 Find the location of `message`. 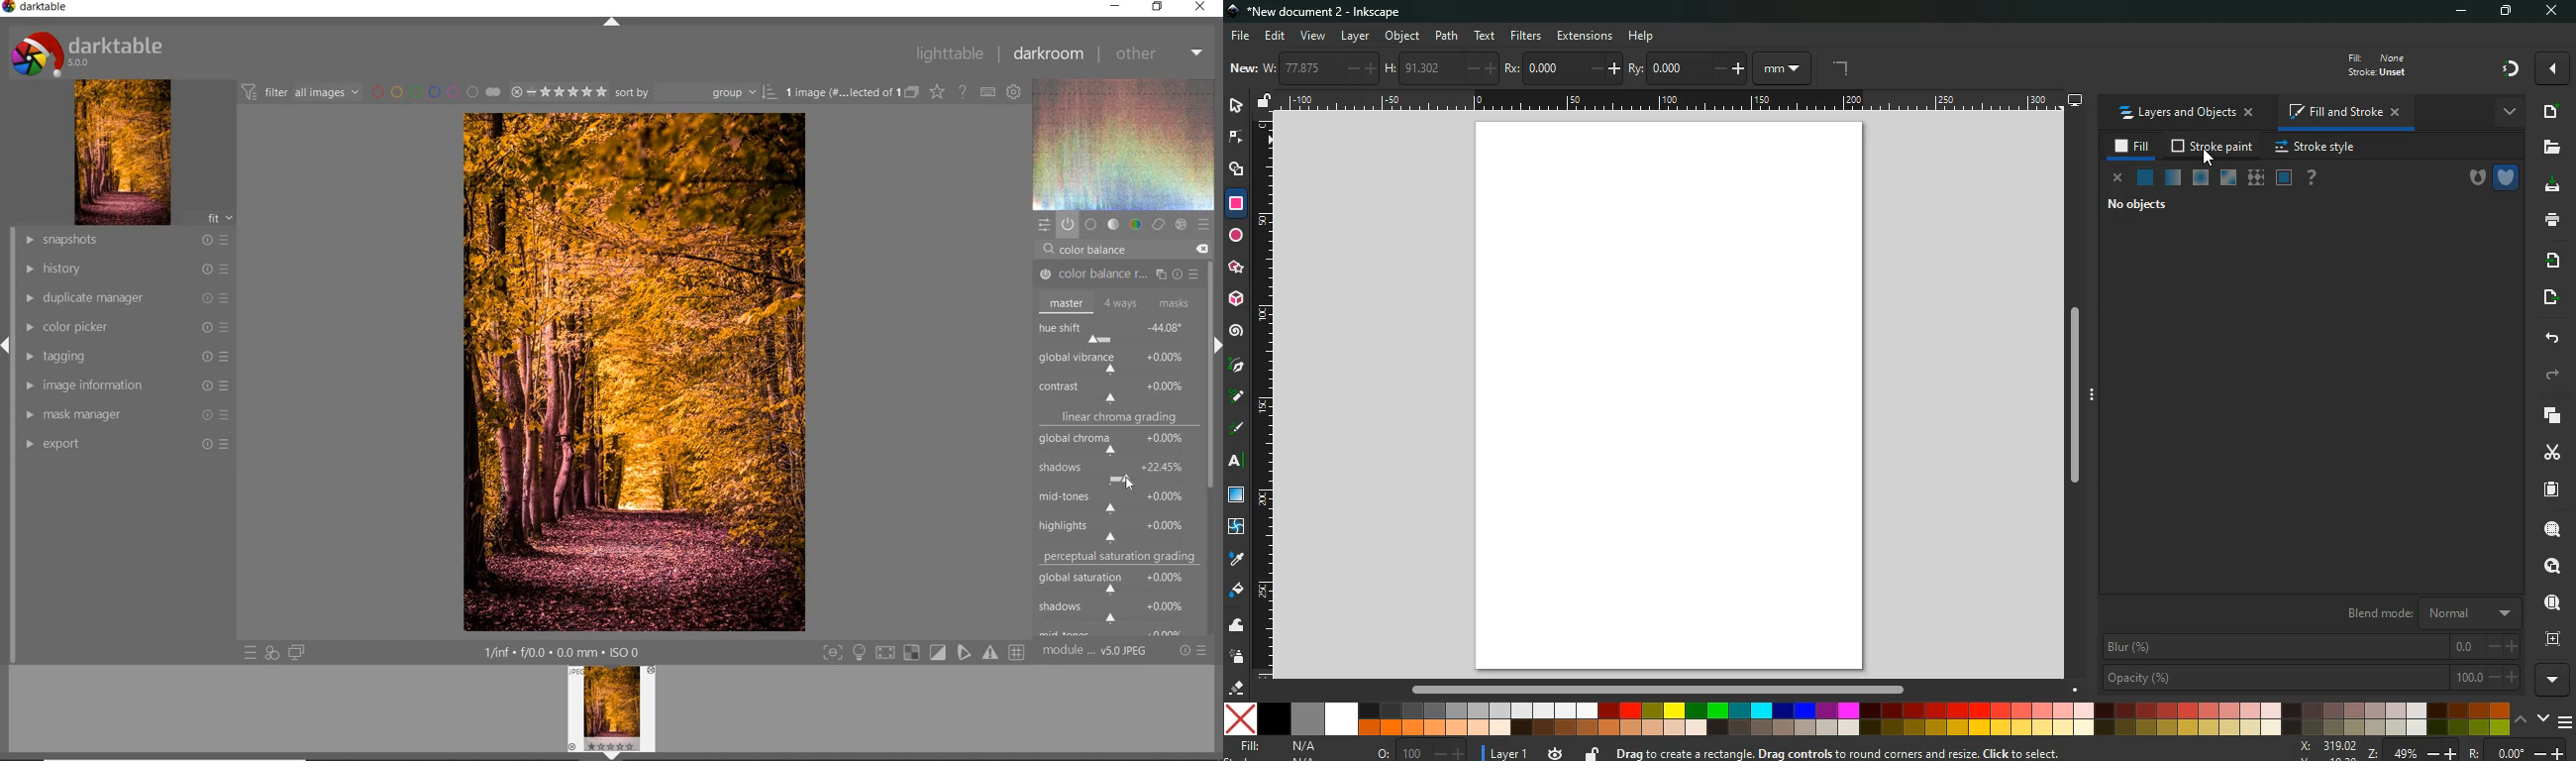

message is located at coordinates (1892, 753).